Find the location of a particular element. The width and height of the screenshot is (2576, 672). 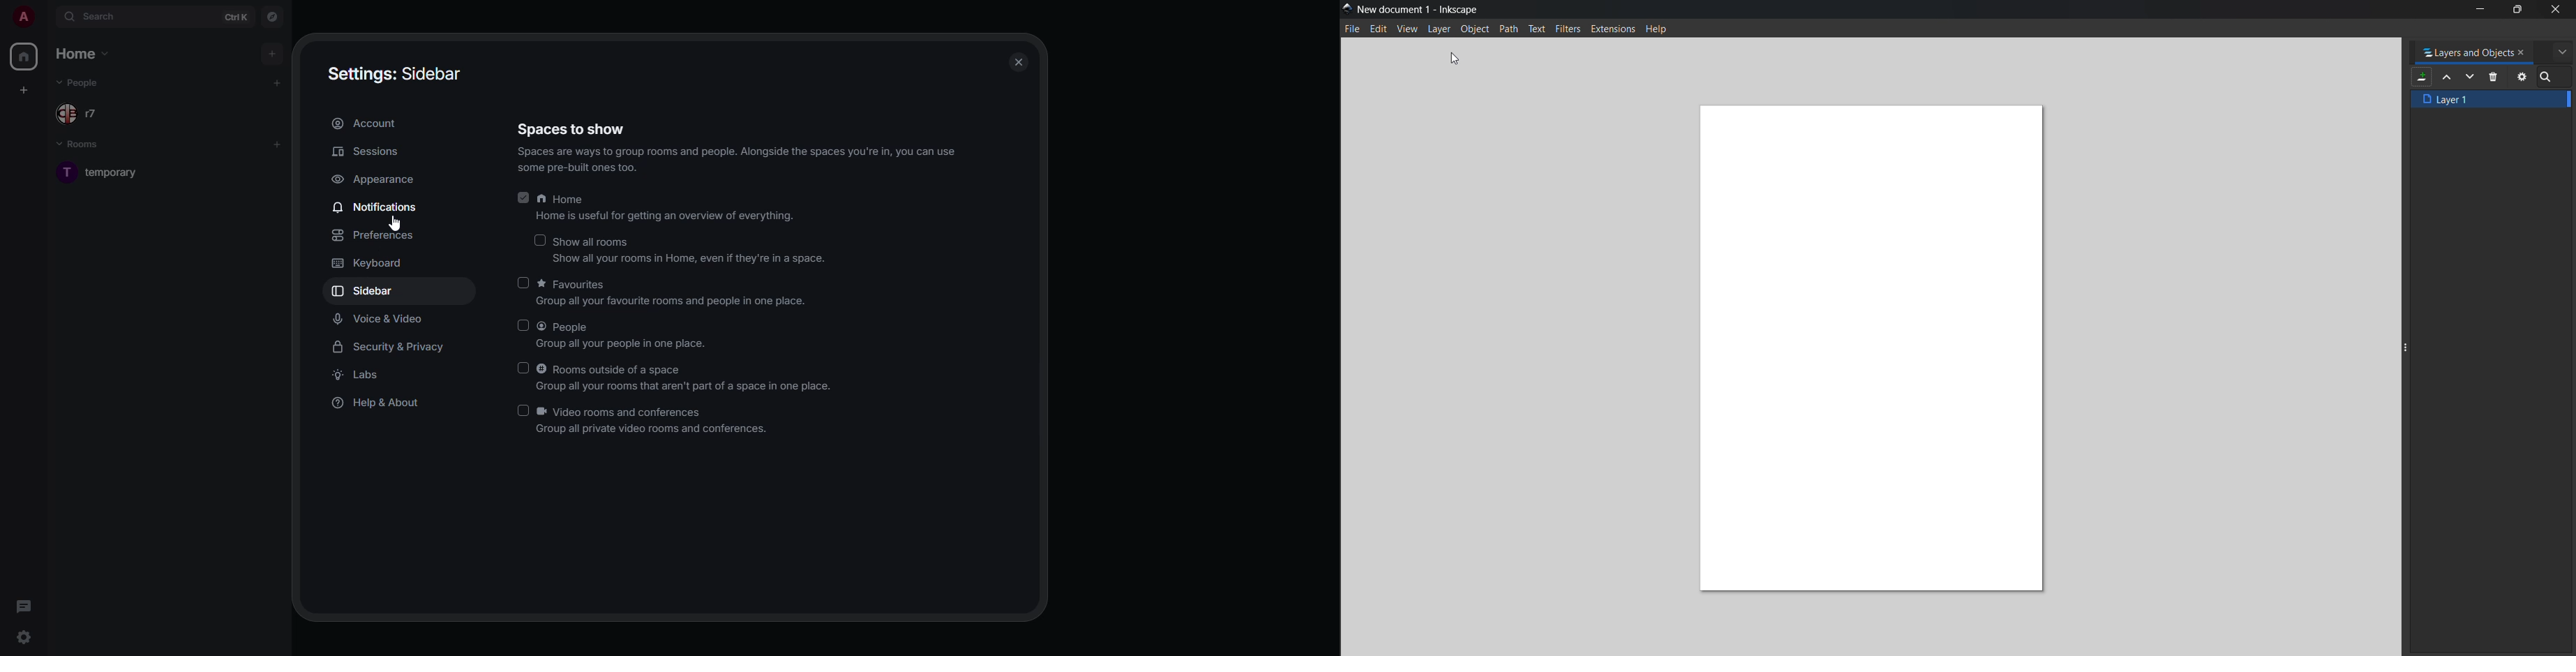

close tab is located at coordinates (2525, 51).